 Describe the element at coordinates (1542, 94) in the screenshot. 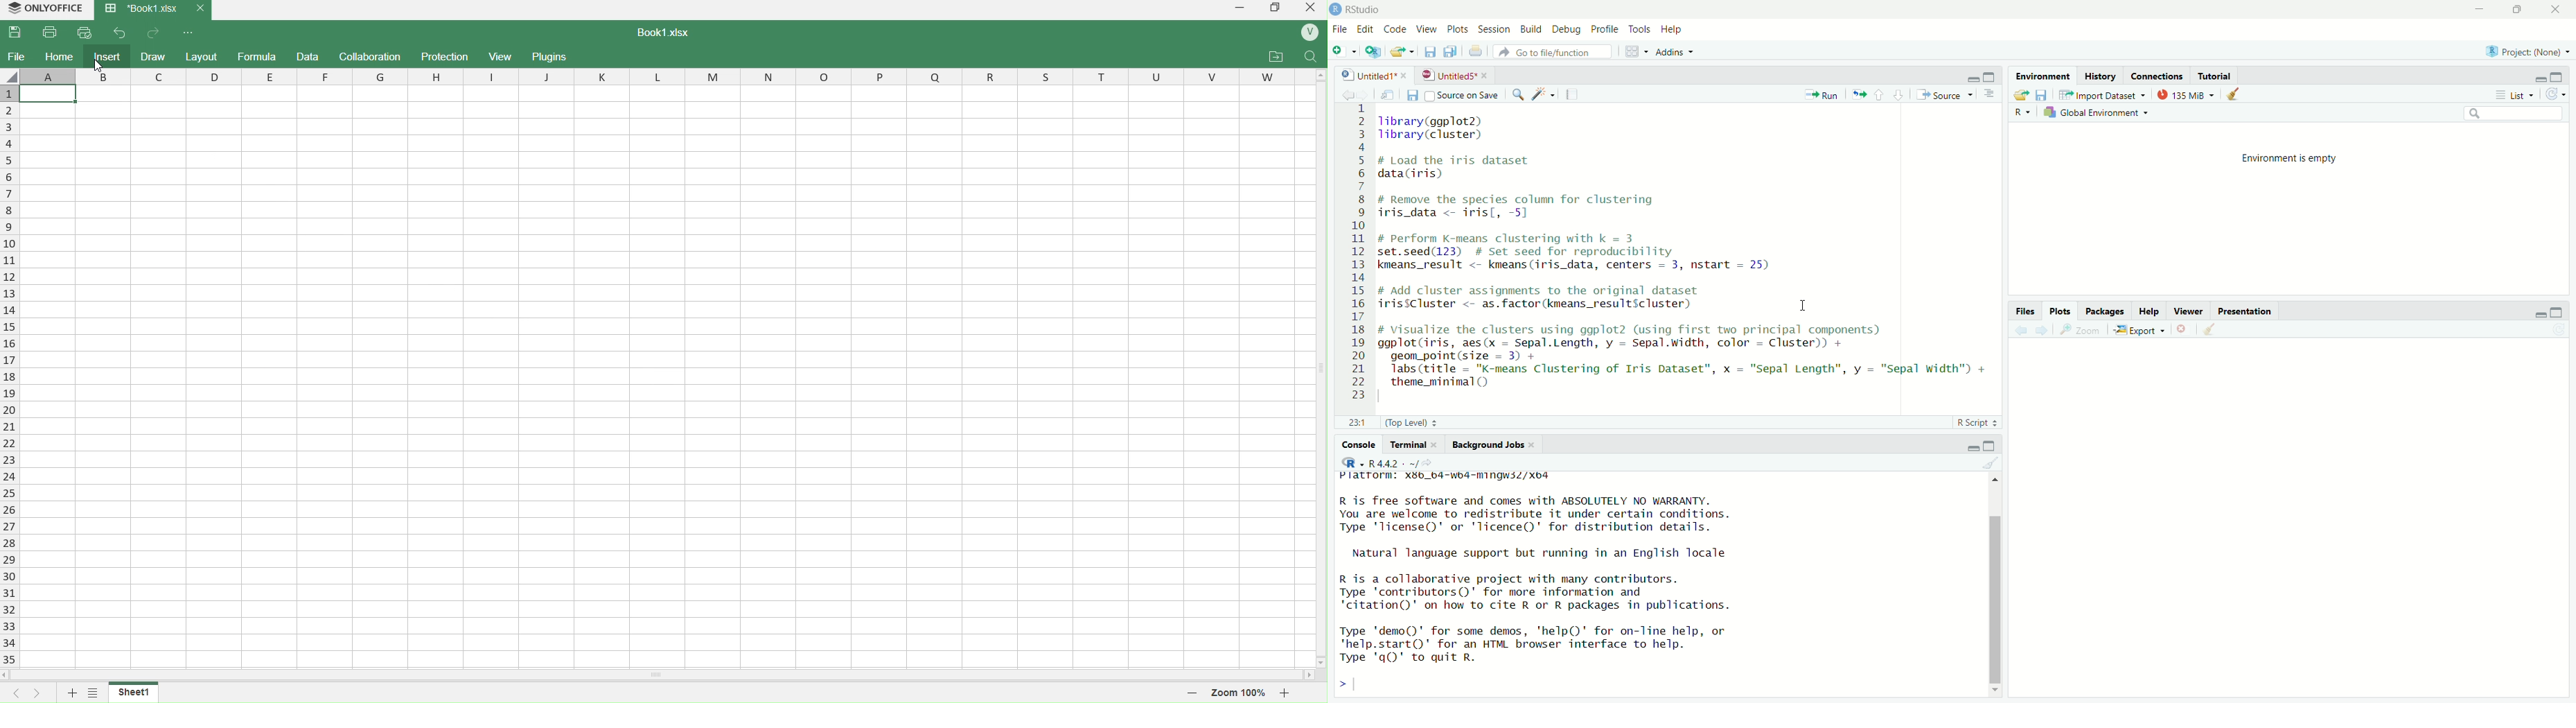

I see `code tools` at that location.